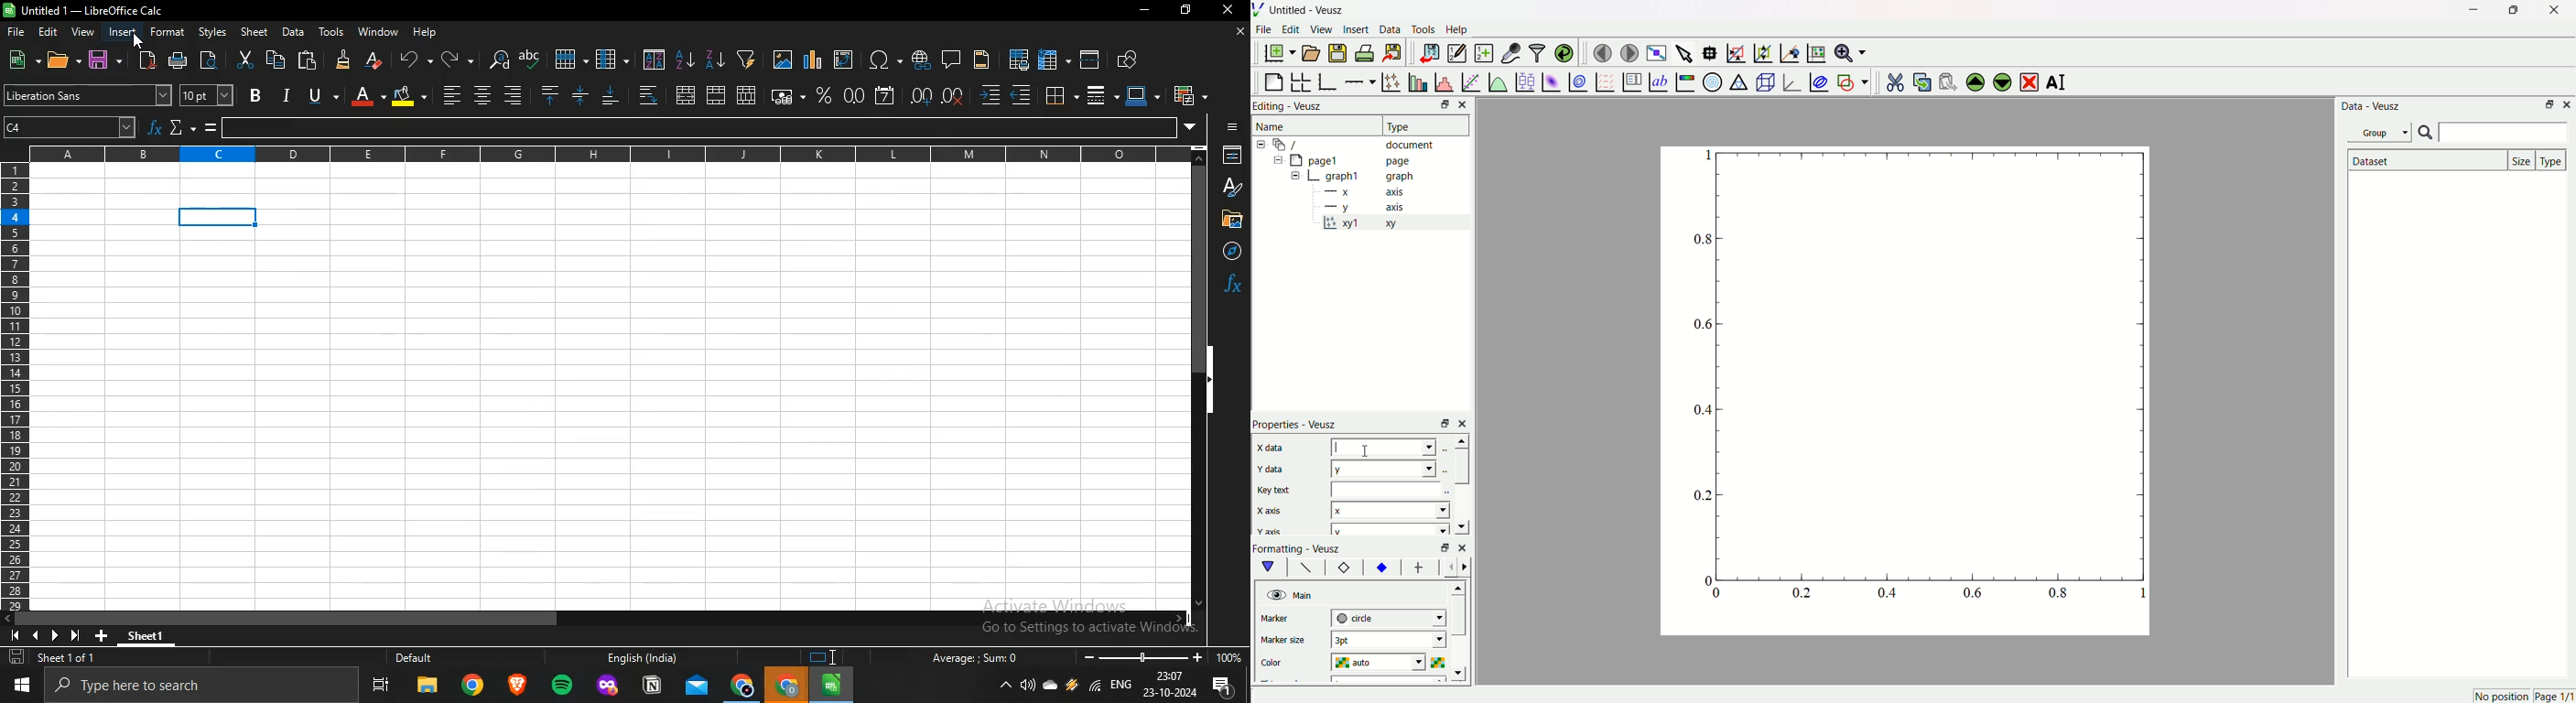 The height and width of the screenshot is (728, 2576). What do you see at coordinates (1509, 52) in the screenshot?
I see `capture remote datasets` at bounding box center [1509, 52].